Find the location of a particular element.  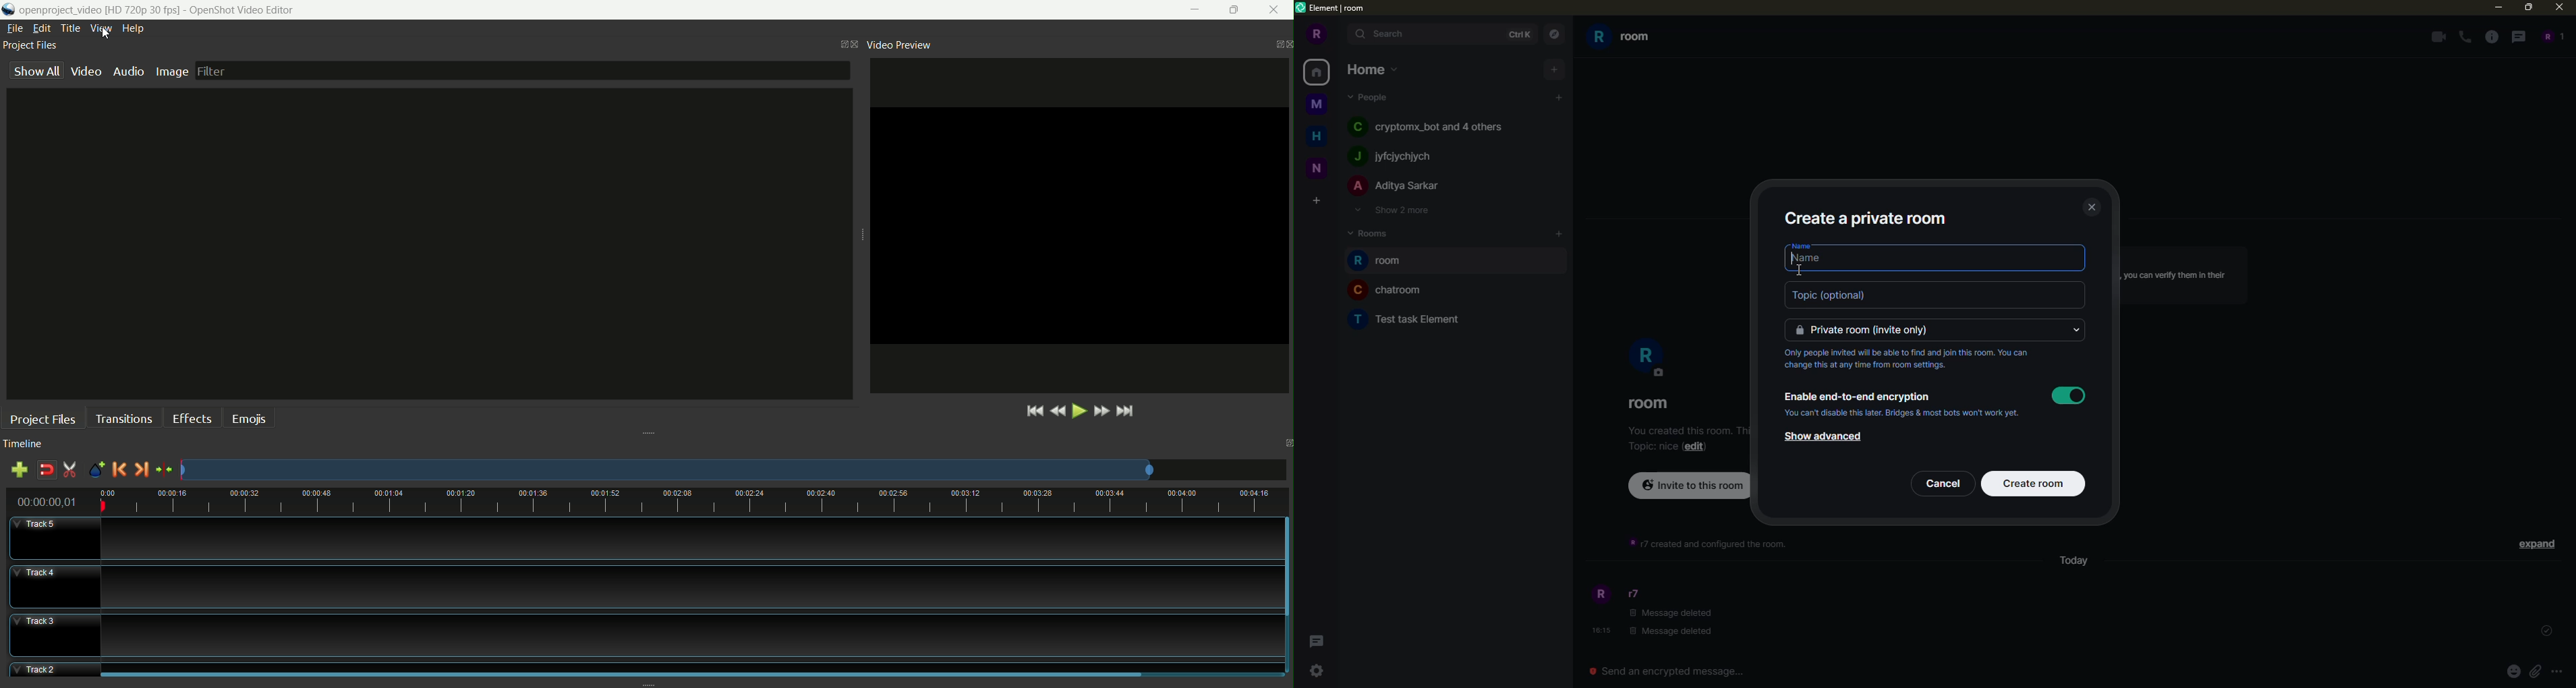

element is located at coordinates (1334, 7).